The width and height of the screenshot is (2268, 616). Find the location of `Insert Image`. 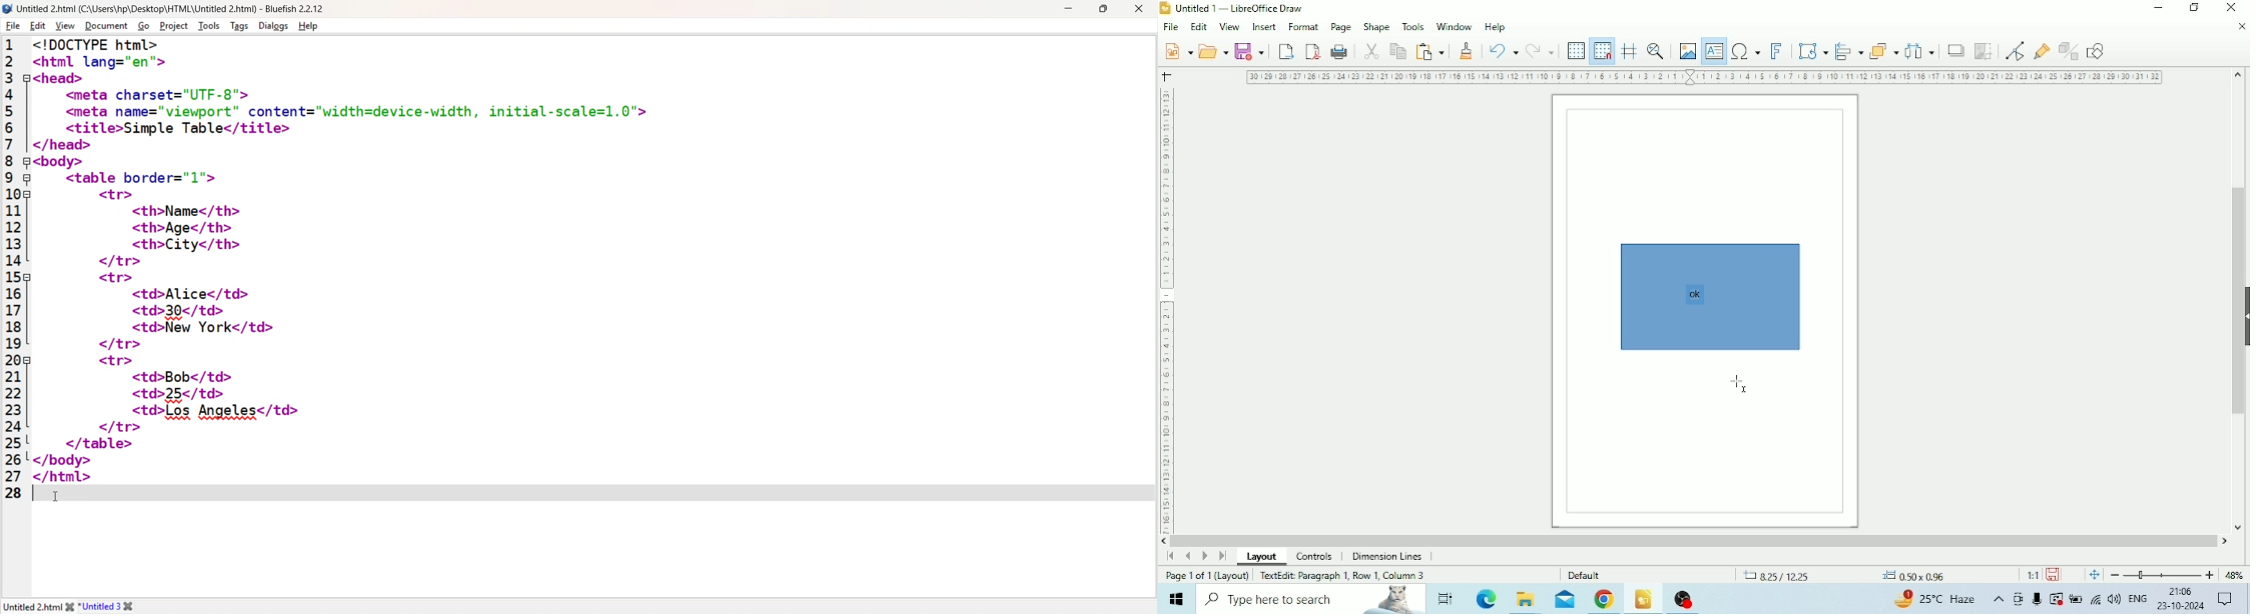

Insert Image is located at coordinates (1687, 52).